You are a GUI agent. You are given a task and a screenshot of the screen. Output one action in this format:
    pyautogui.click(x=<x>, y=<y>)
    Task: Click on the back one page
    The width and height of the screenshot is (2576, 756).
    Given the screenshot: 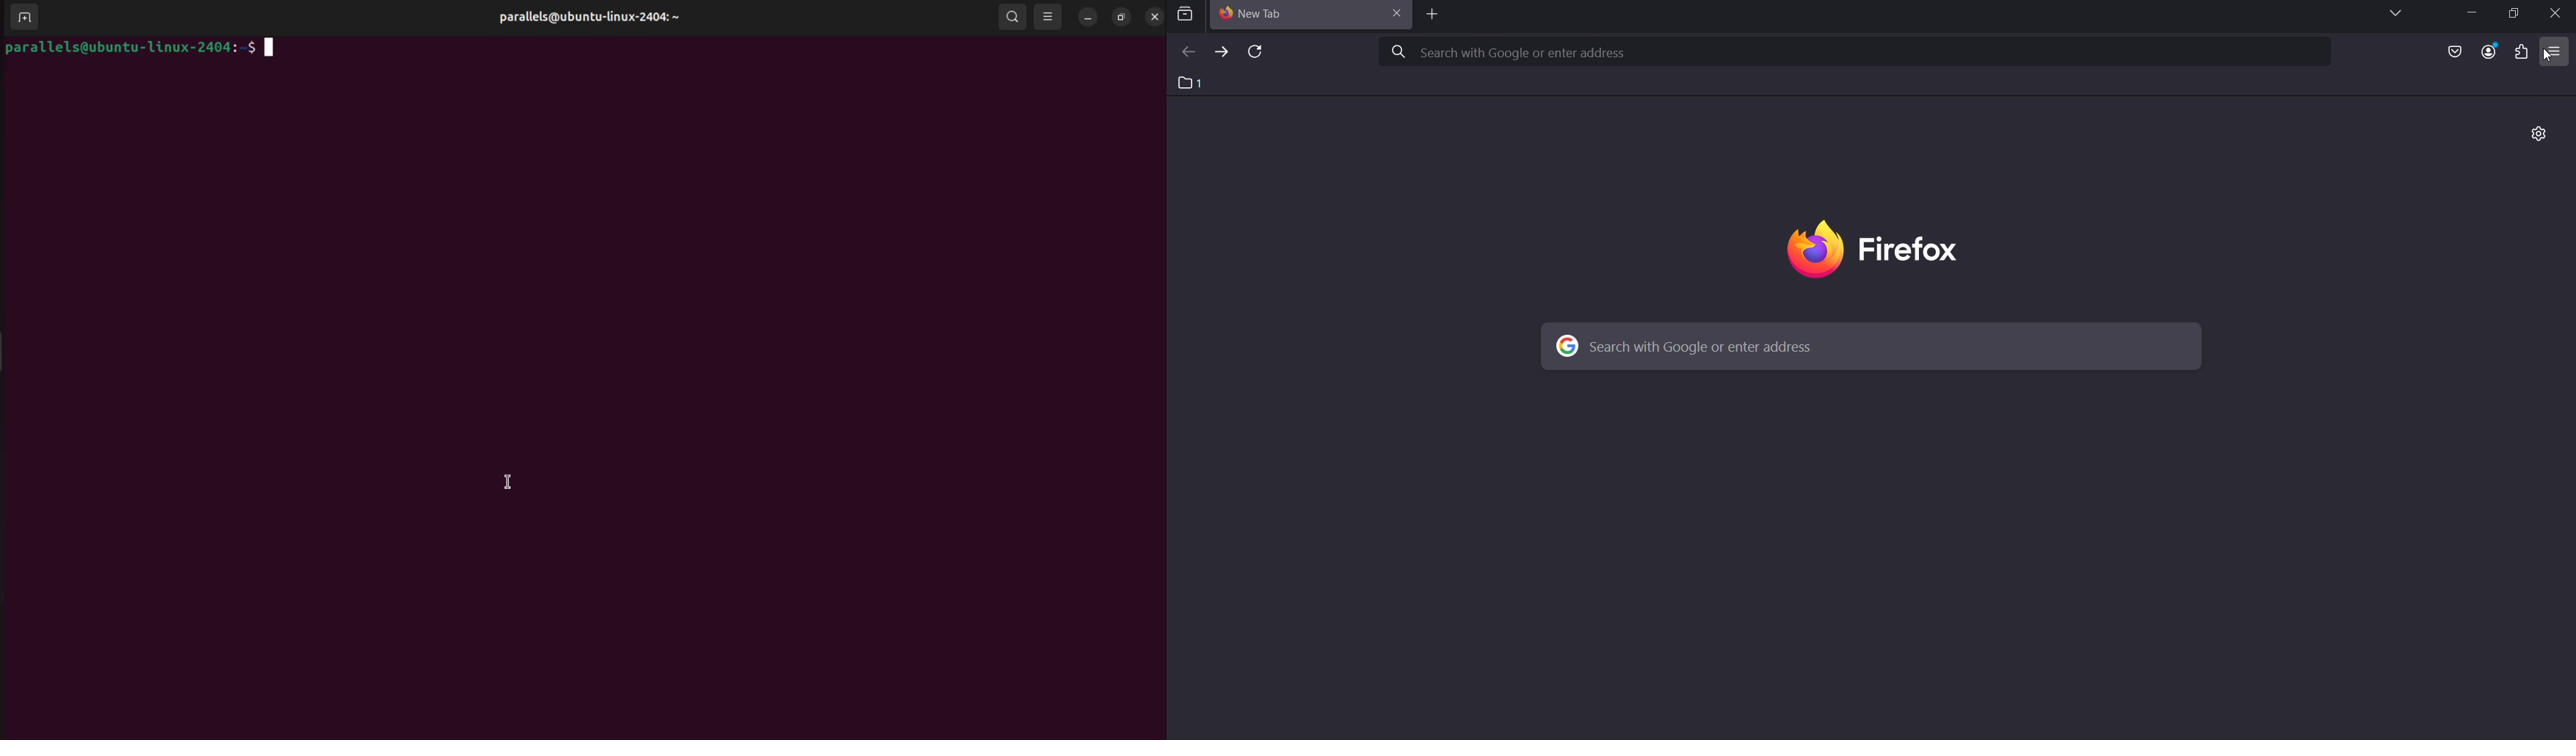 What is the action you would take?
    pyautogui.click(x=1188, y=53)
    